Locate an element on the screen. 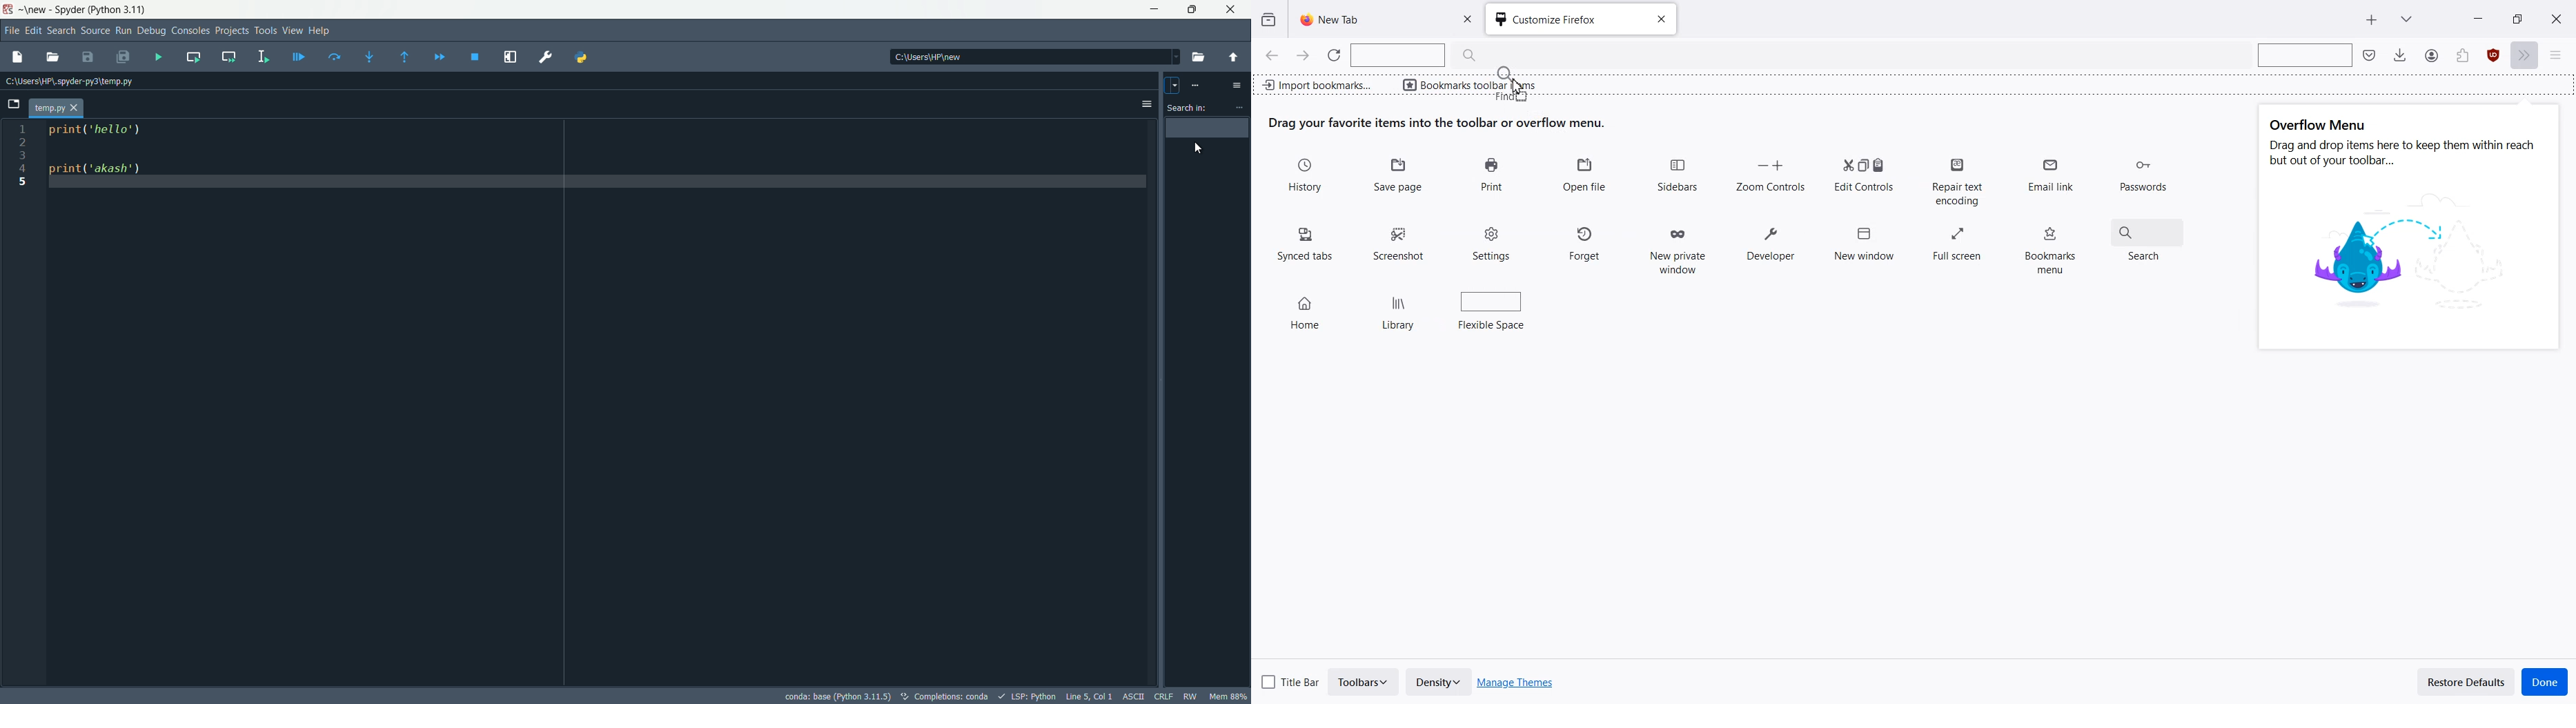 Image resolution: width=2576 pixels, height=728 pixels. ASCII is located at coordinates (1135, 695).